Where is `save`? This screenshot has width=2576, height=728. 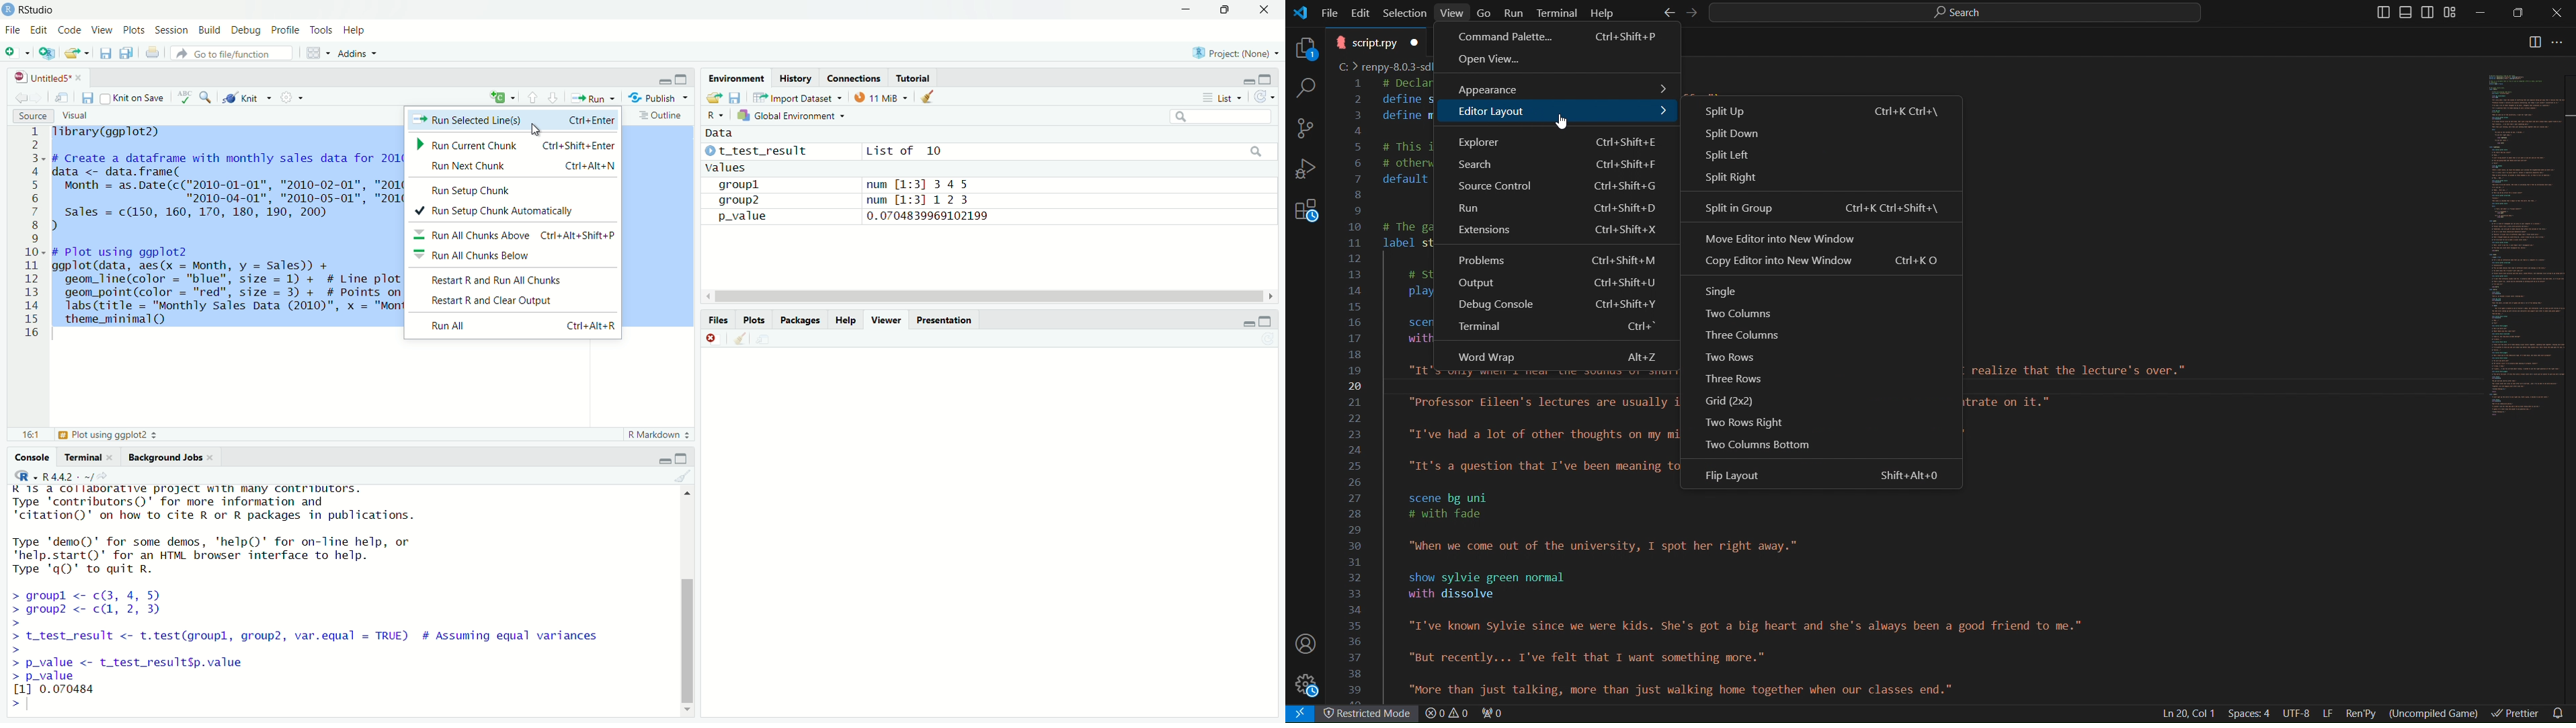 save is located at coordinates (87, 98).